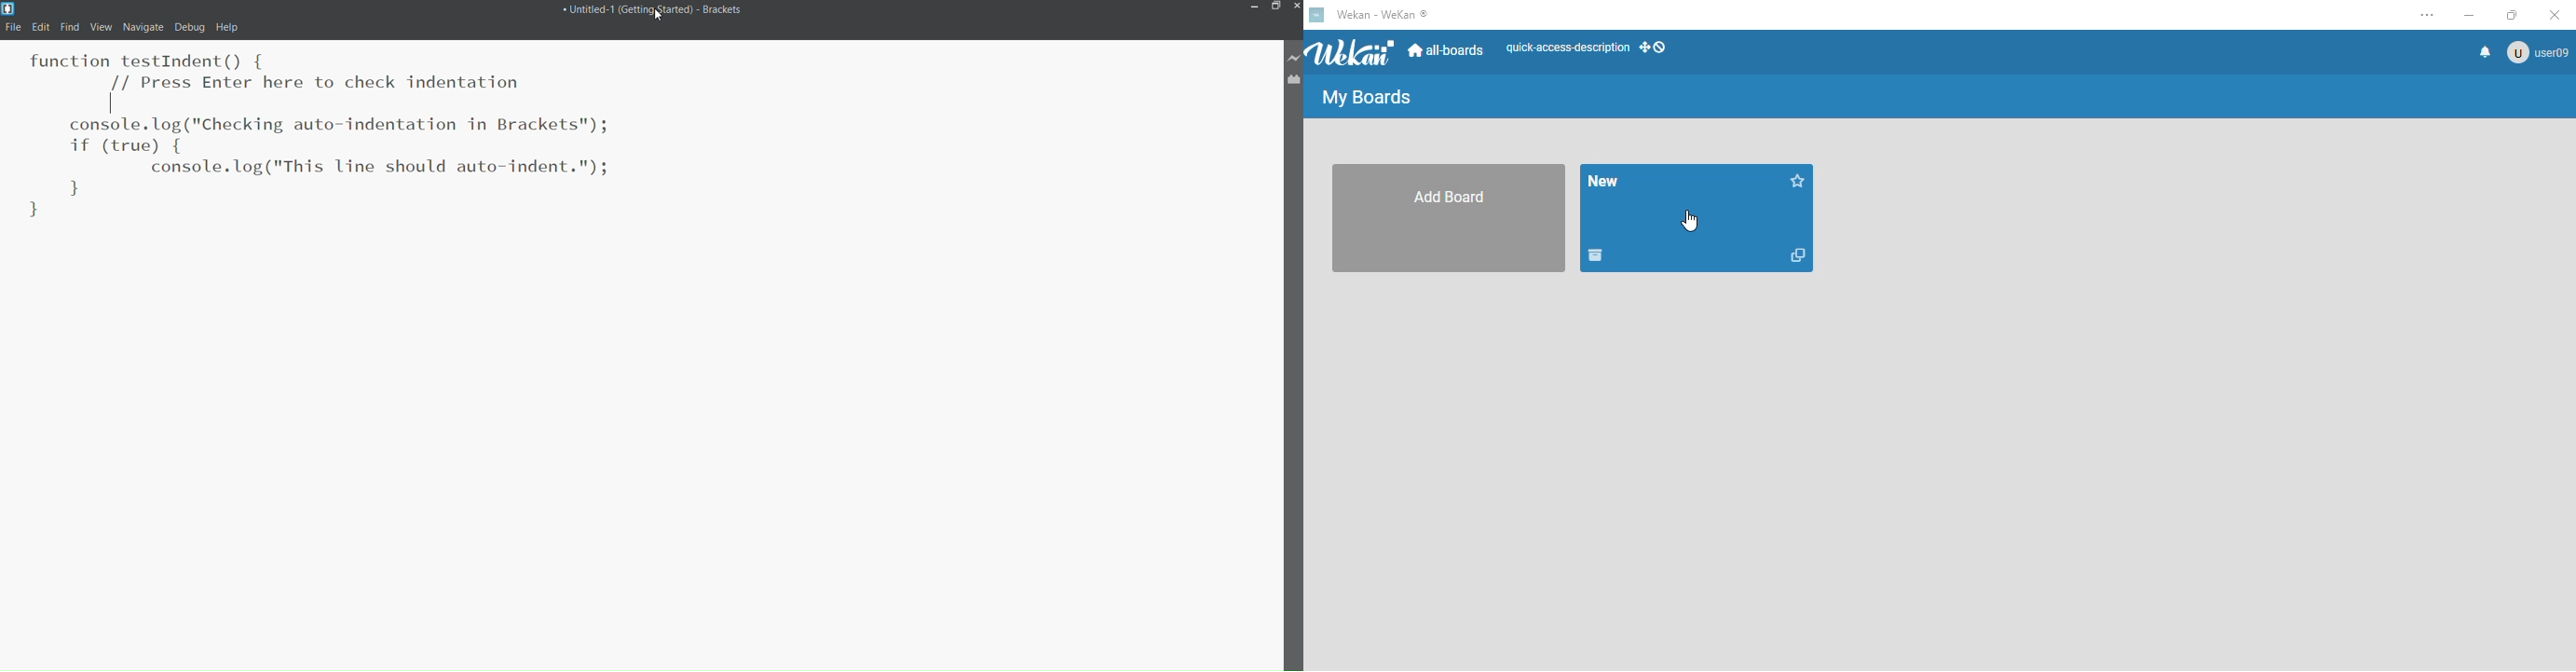 The width and height of the screenshot is (2576, 672). I want to click on Maximize, so click(1275, 5).